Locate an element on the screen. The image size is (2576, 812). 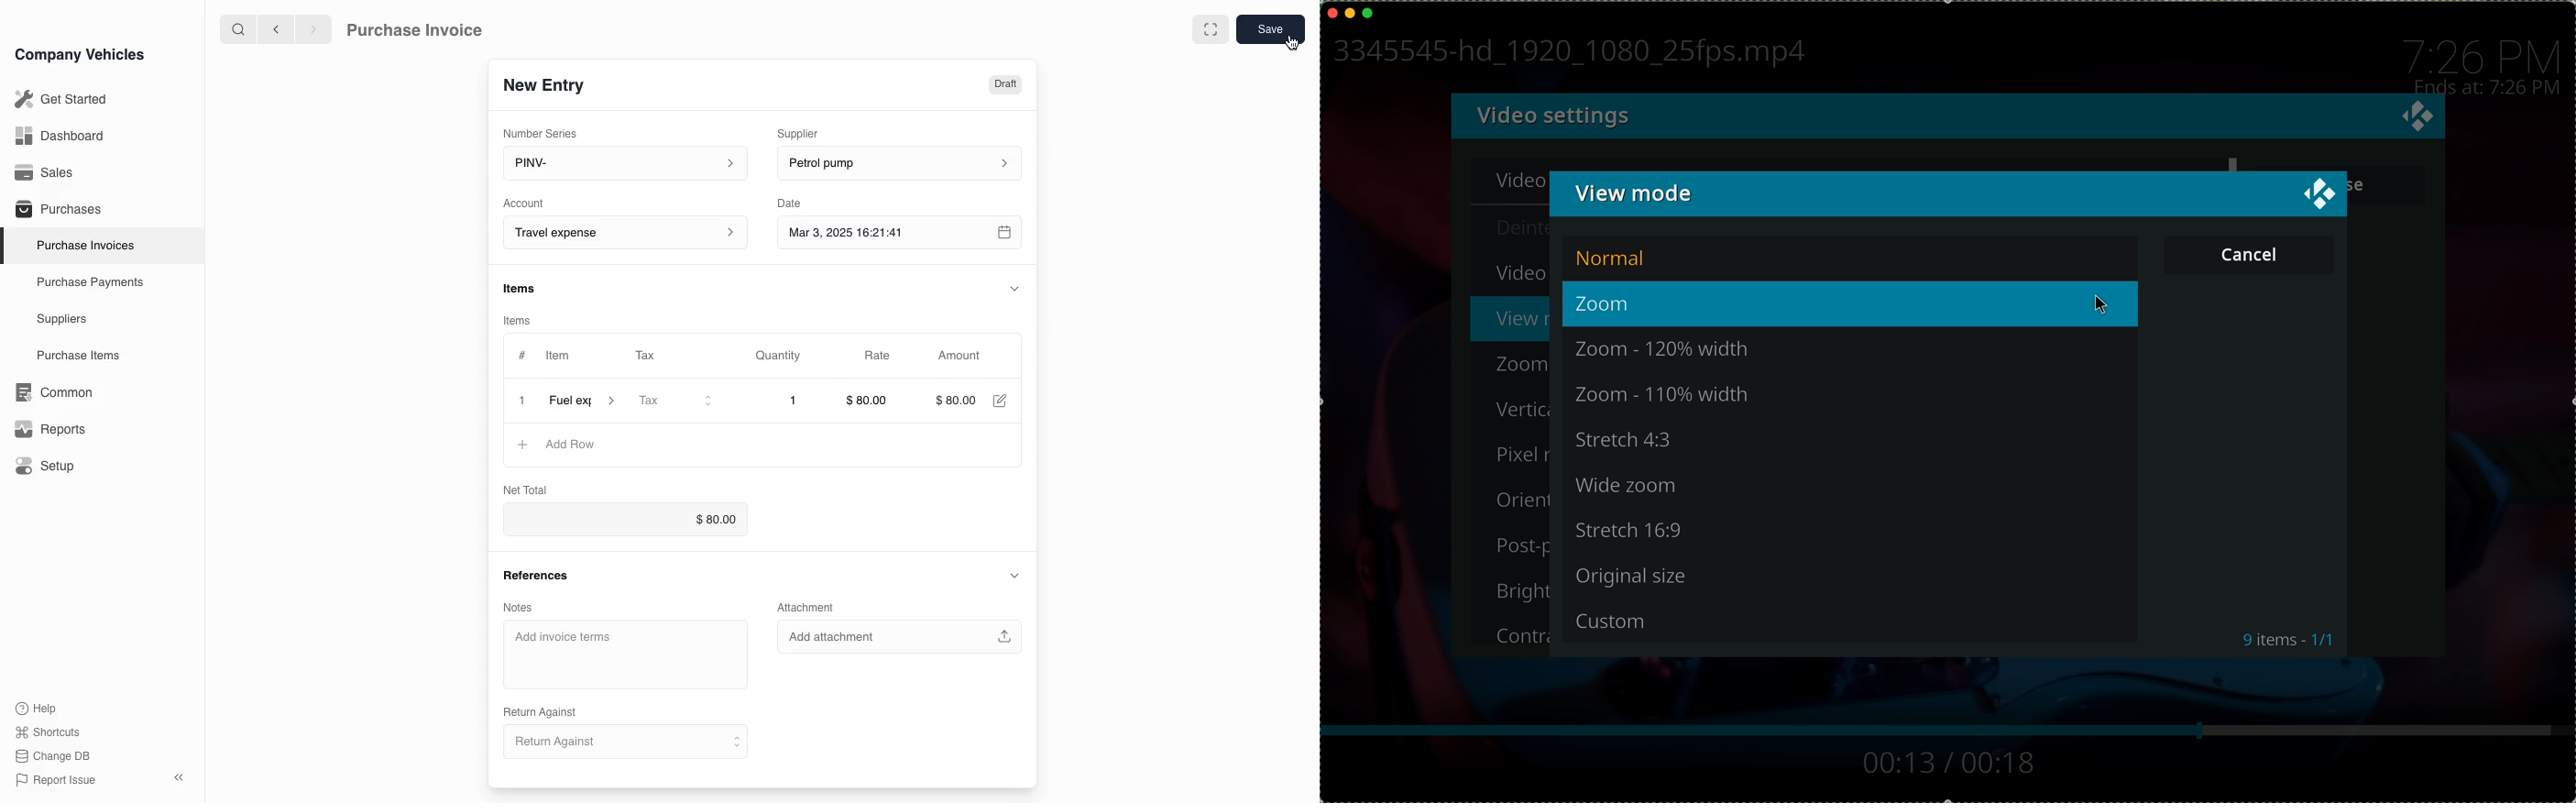
Item is located at coordinates (556, 358).